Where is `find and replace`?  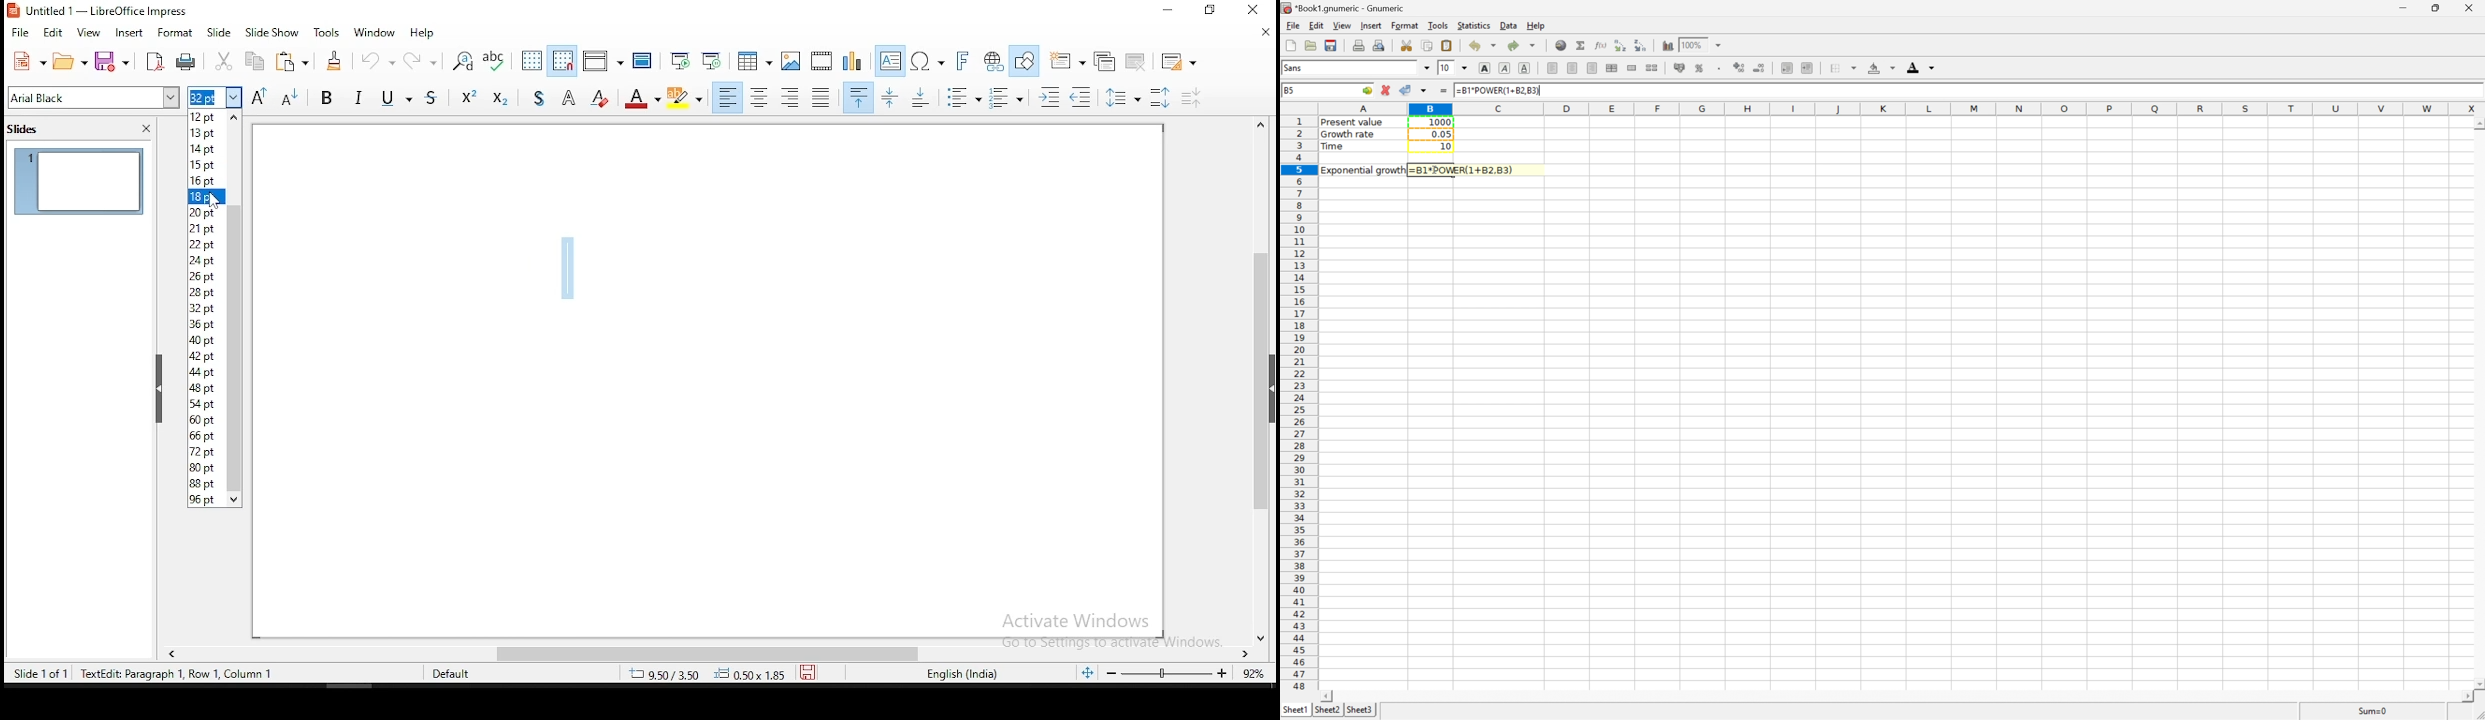 find and replace is located at coordinates (462, 61).